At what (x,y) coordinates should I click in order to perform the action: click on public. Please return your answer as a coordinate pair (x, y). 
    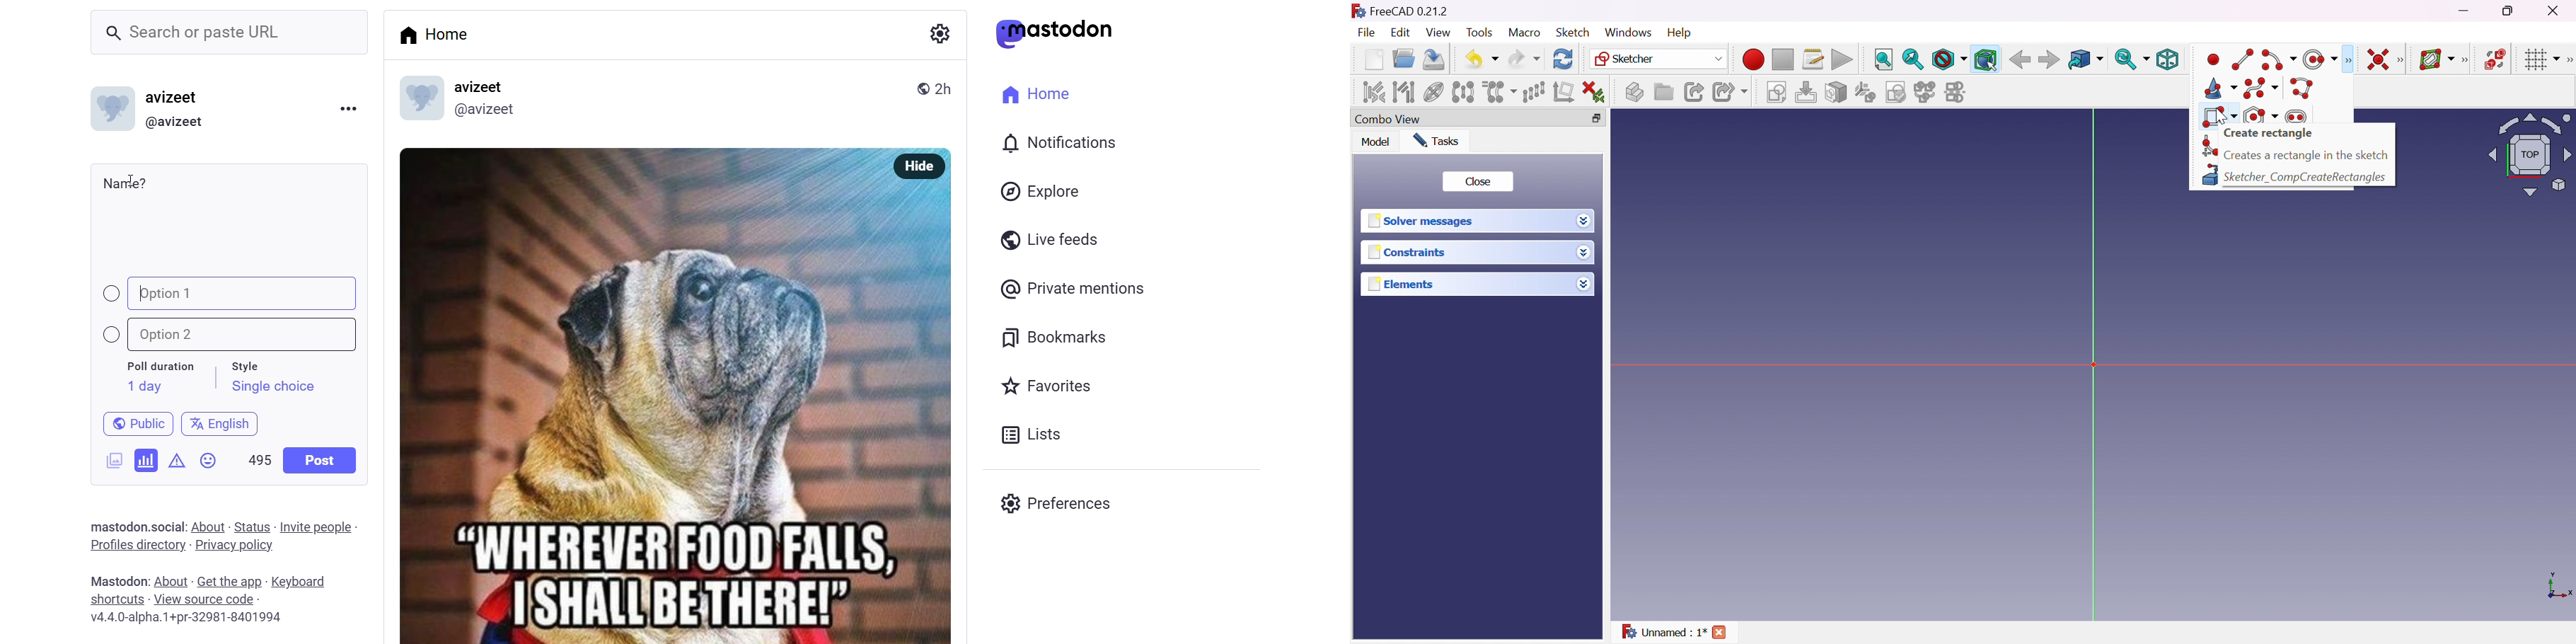
    Looking at the image, I should click on (132, 422).